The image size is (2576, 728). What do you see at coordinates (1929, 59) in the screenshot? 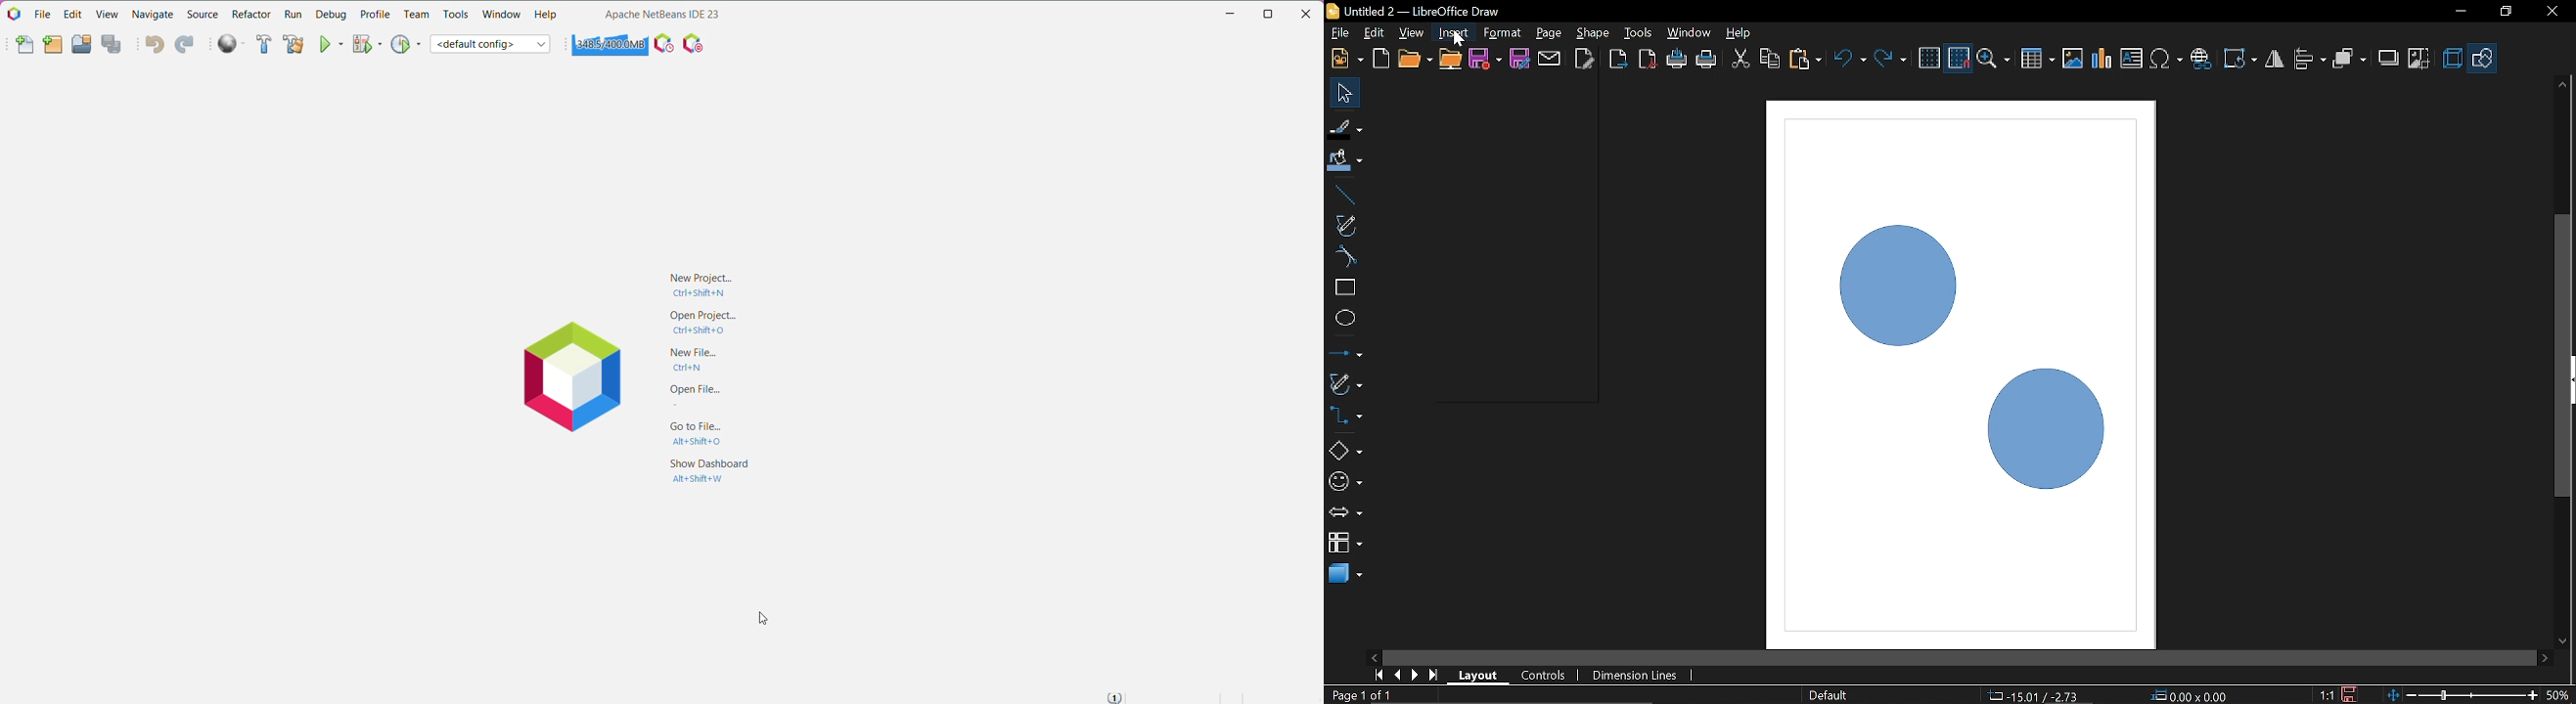
I see `Grid` at bounding box center [1929, 59].